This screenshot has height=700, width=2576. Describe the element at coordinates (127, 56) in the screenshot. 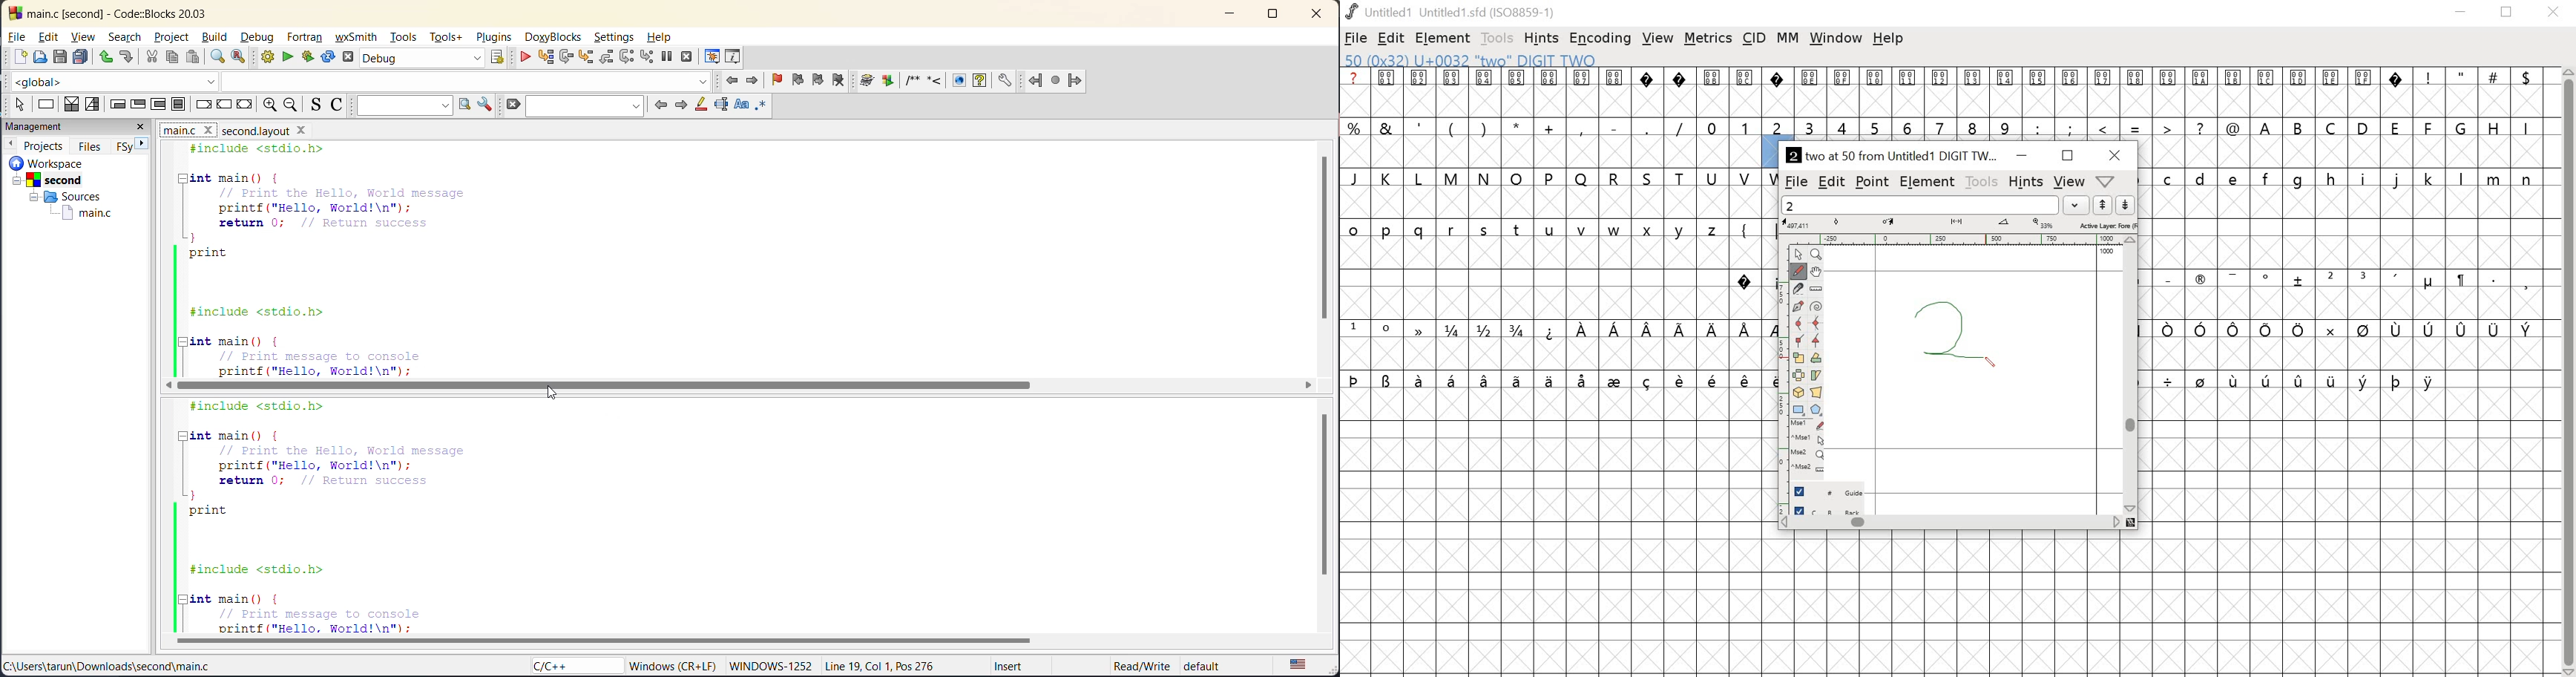

I see `redo` at that location.